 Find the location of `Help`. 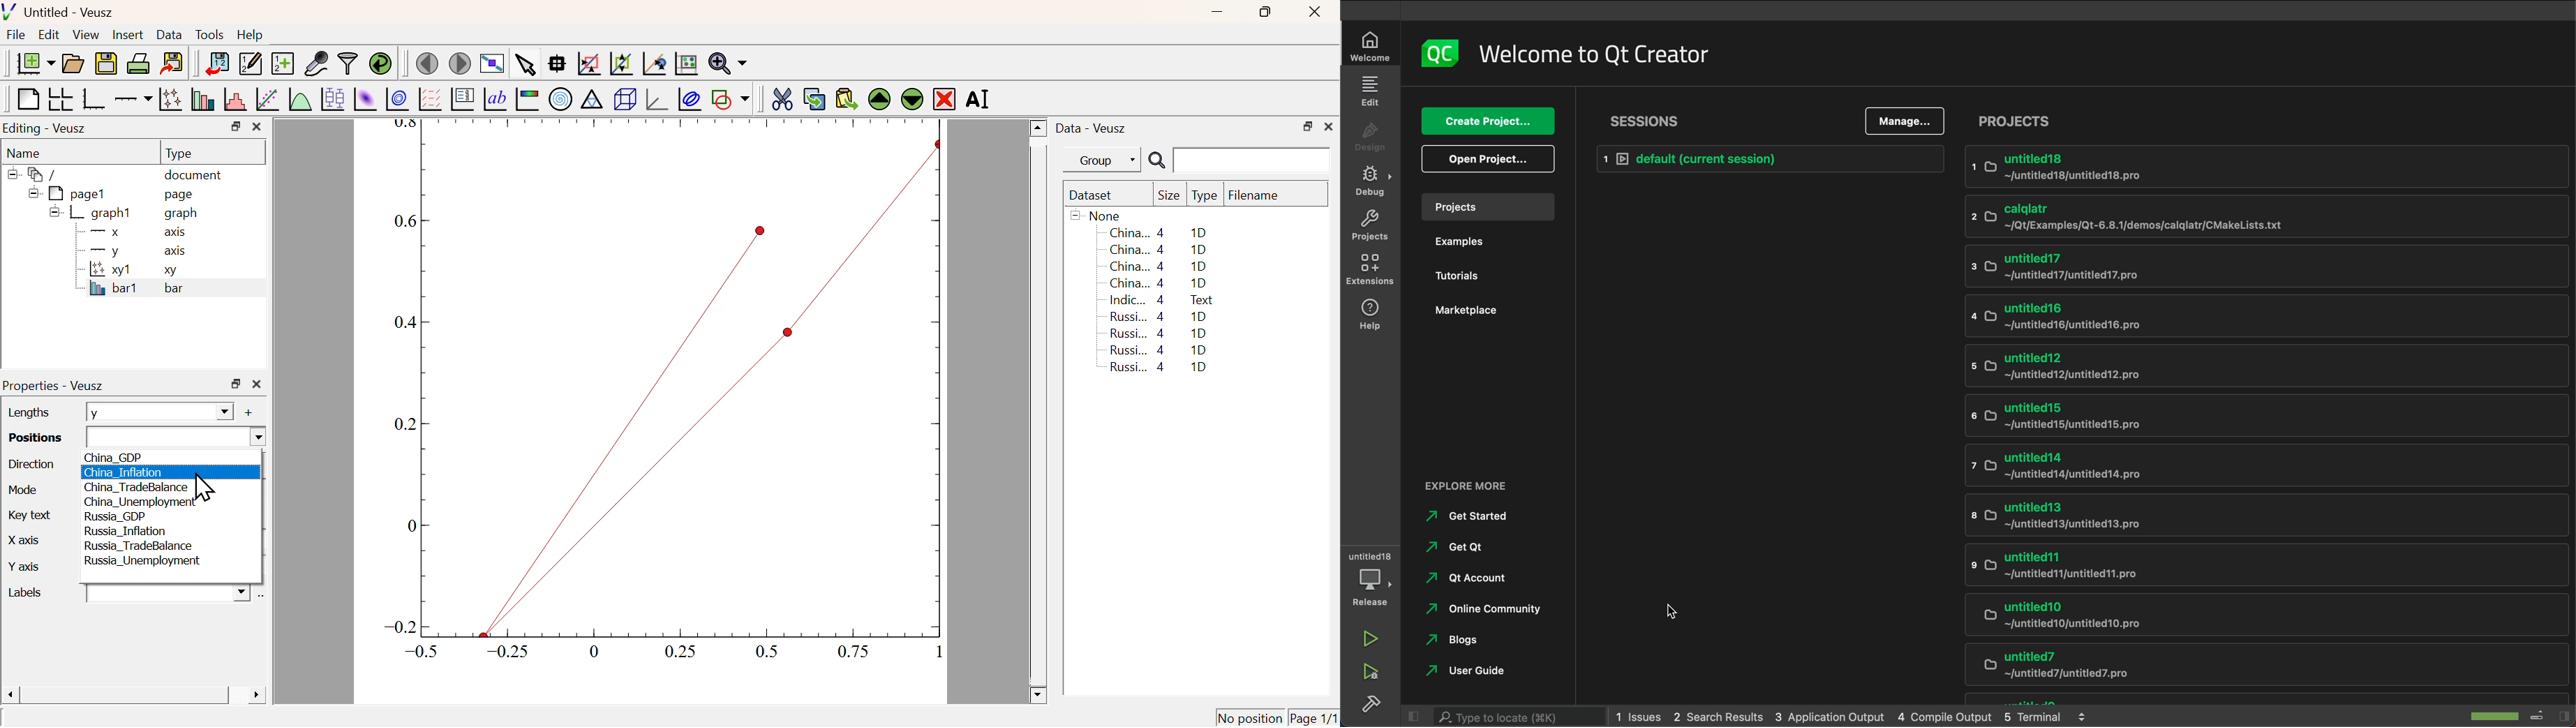

Help is located at coordinates (251, 35).